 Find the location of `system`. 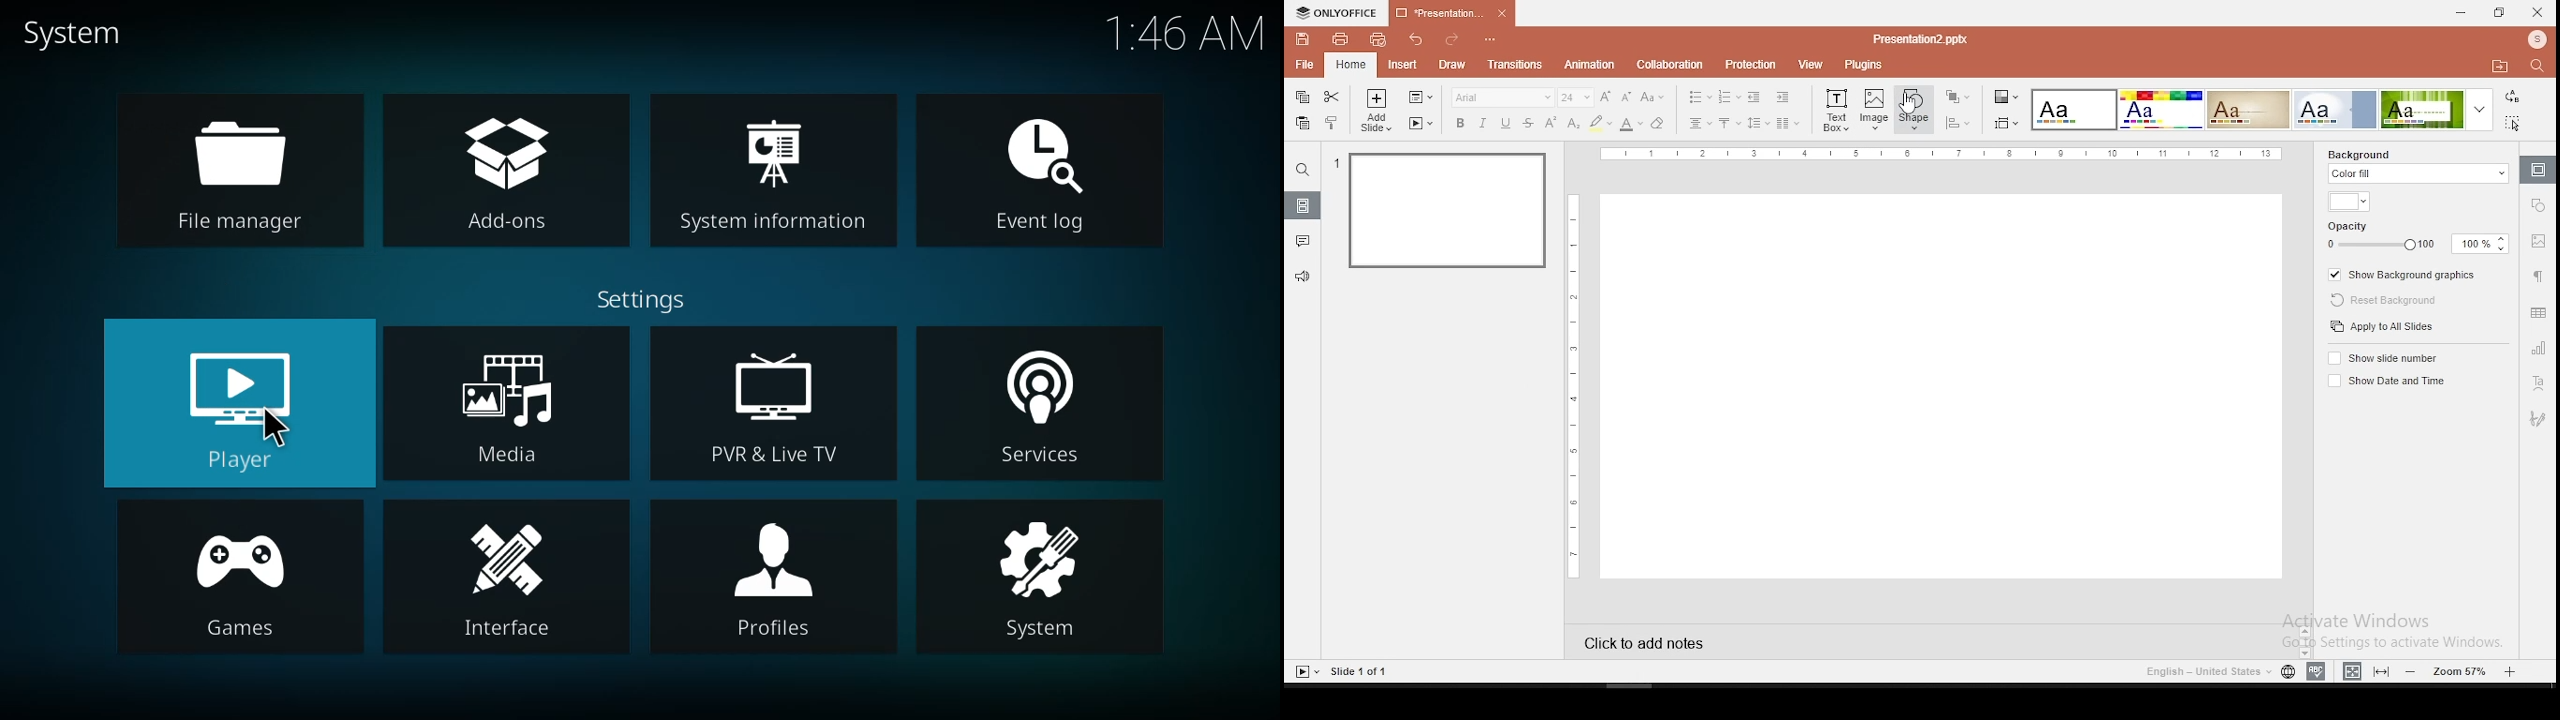

system is located at coordinates (1032, 578).